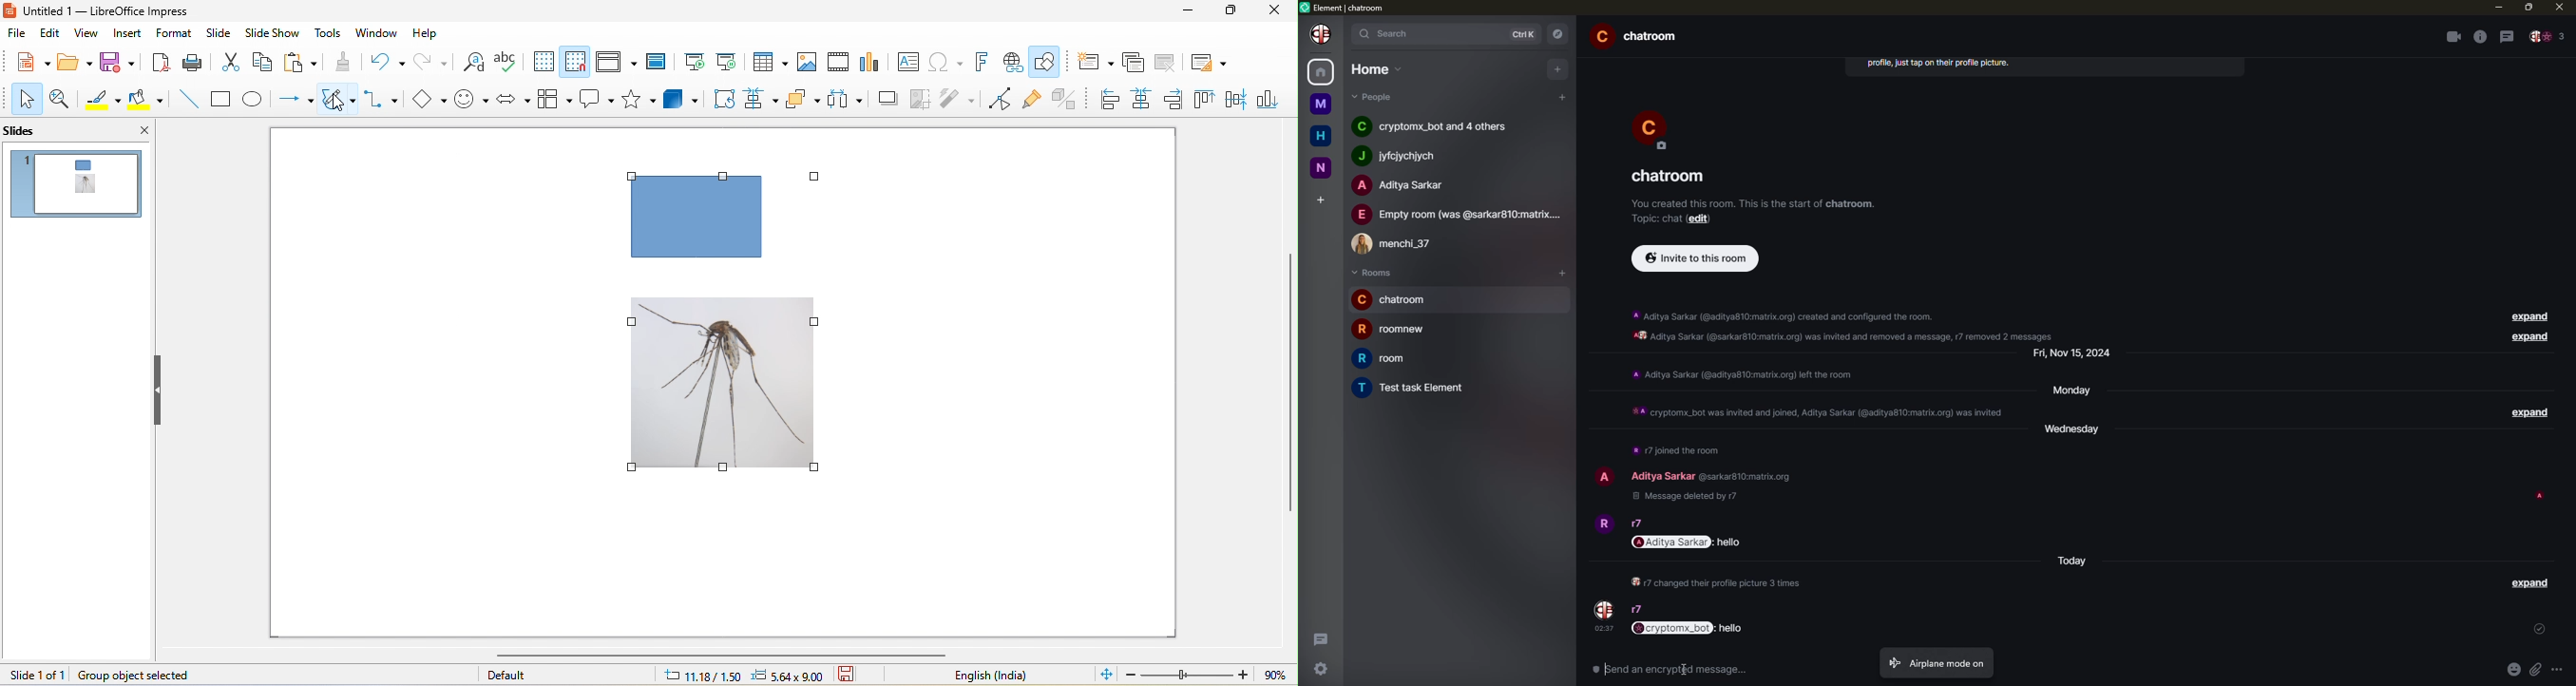  I want to click on shadow, so click(887, 98).